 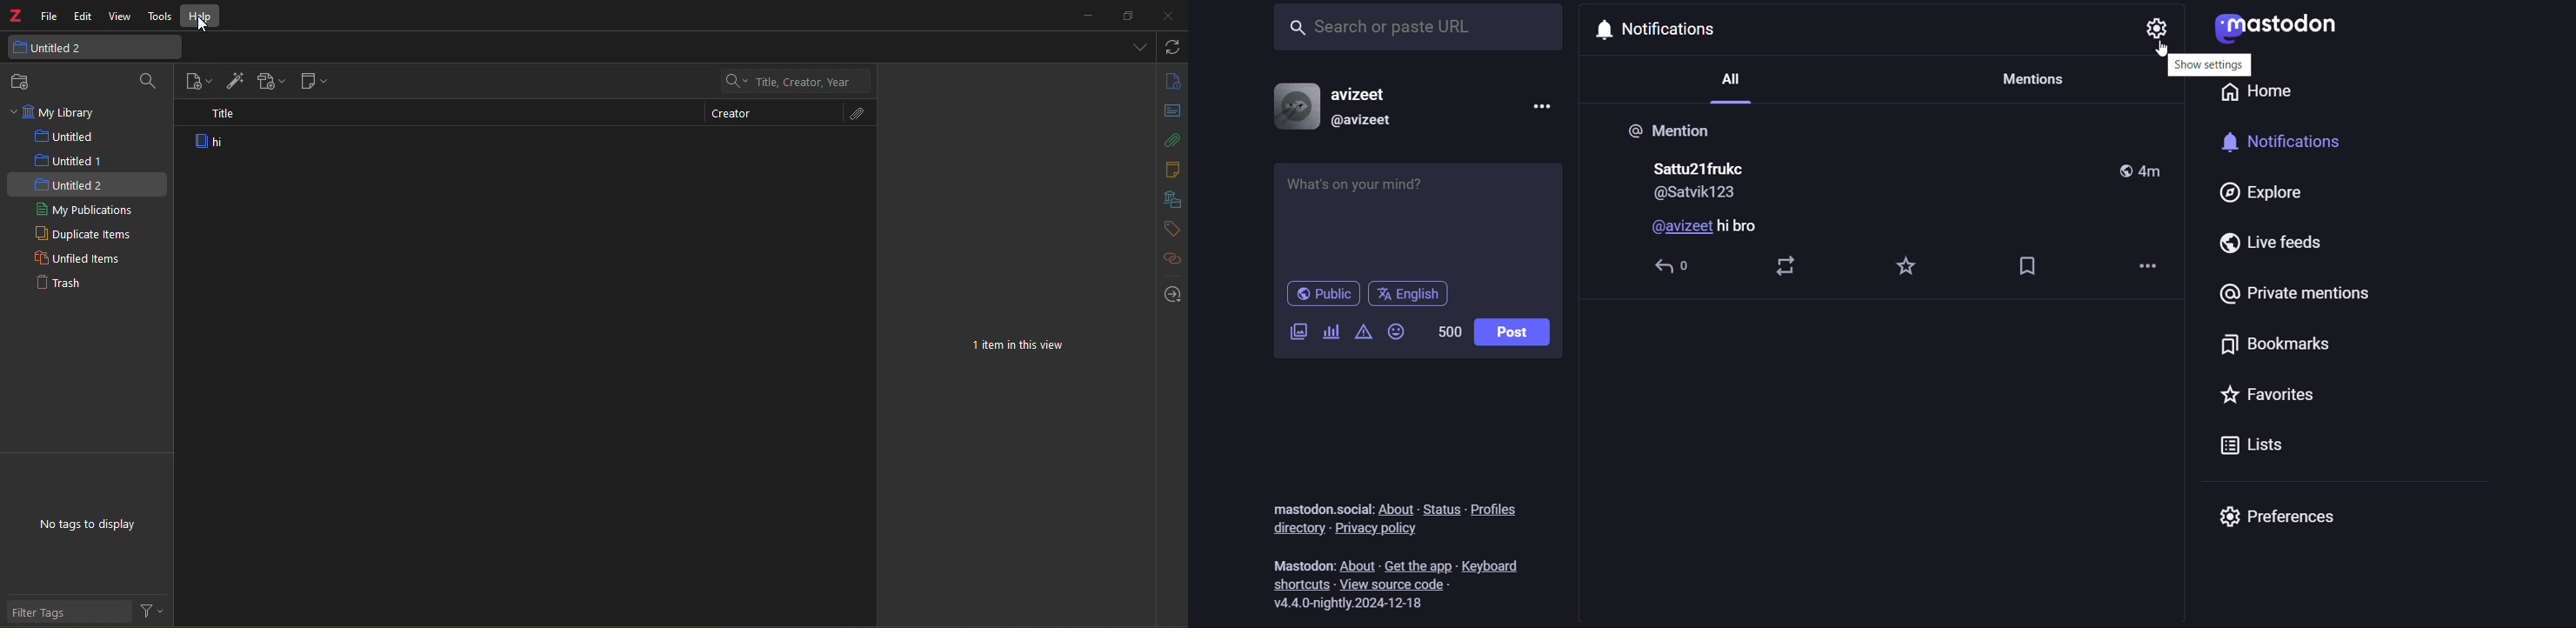 What do you see at coordinates (1501, 566) in the screenshot?
I see `keyboard` at bounding box center [1501, 566].